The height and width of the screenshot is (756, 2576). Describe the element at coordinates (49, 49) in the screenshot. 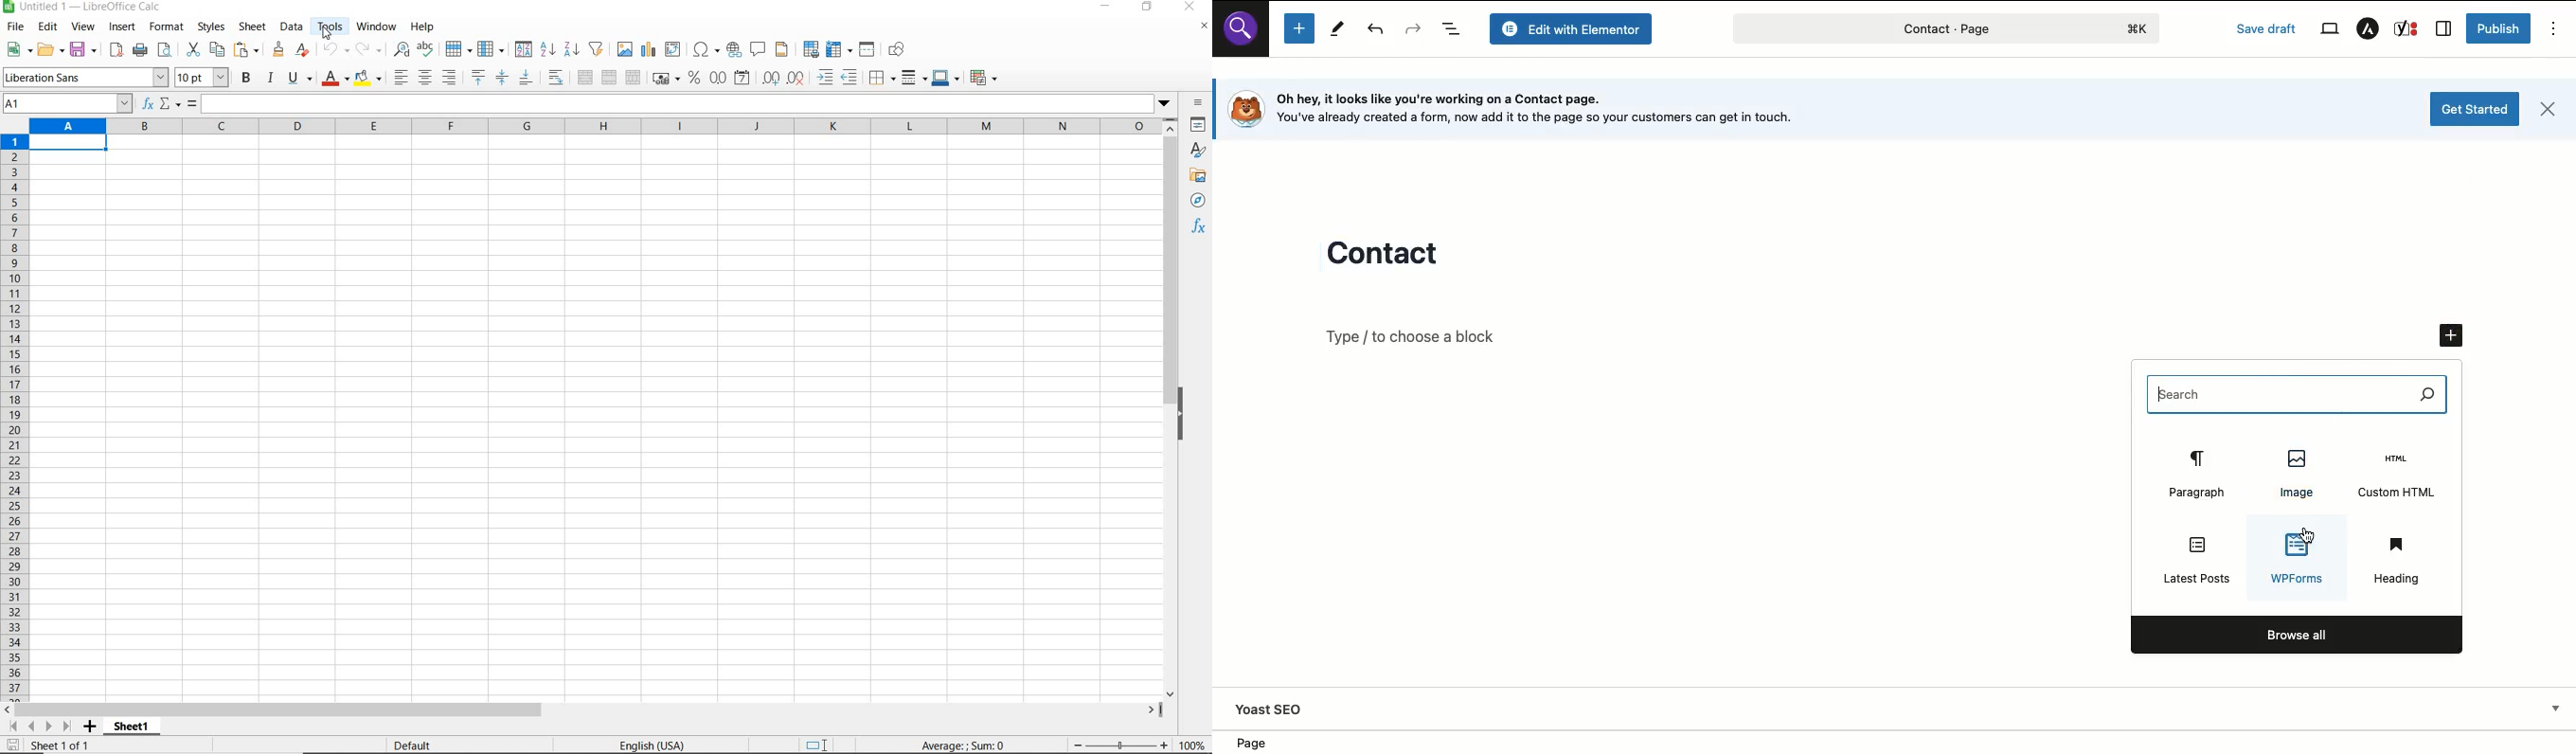

I see `open` at that location.